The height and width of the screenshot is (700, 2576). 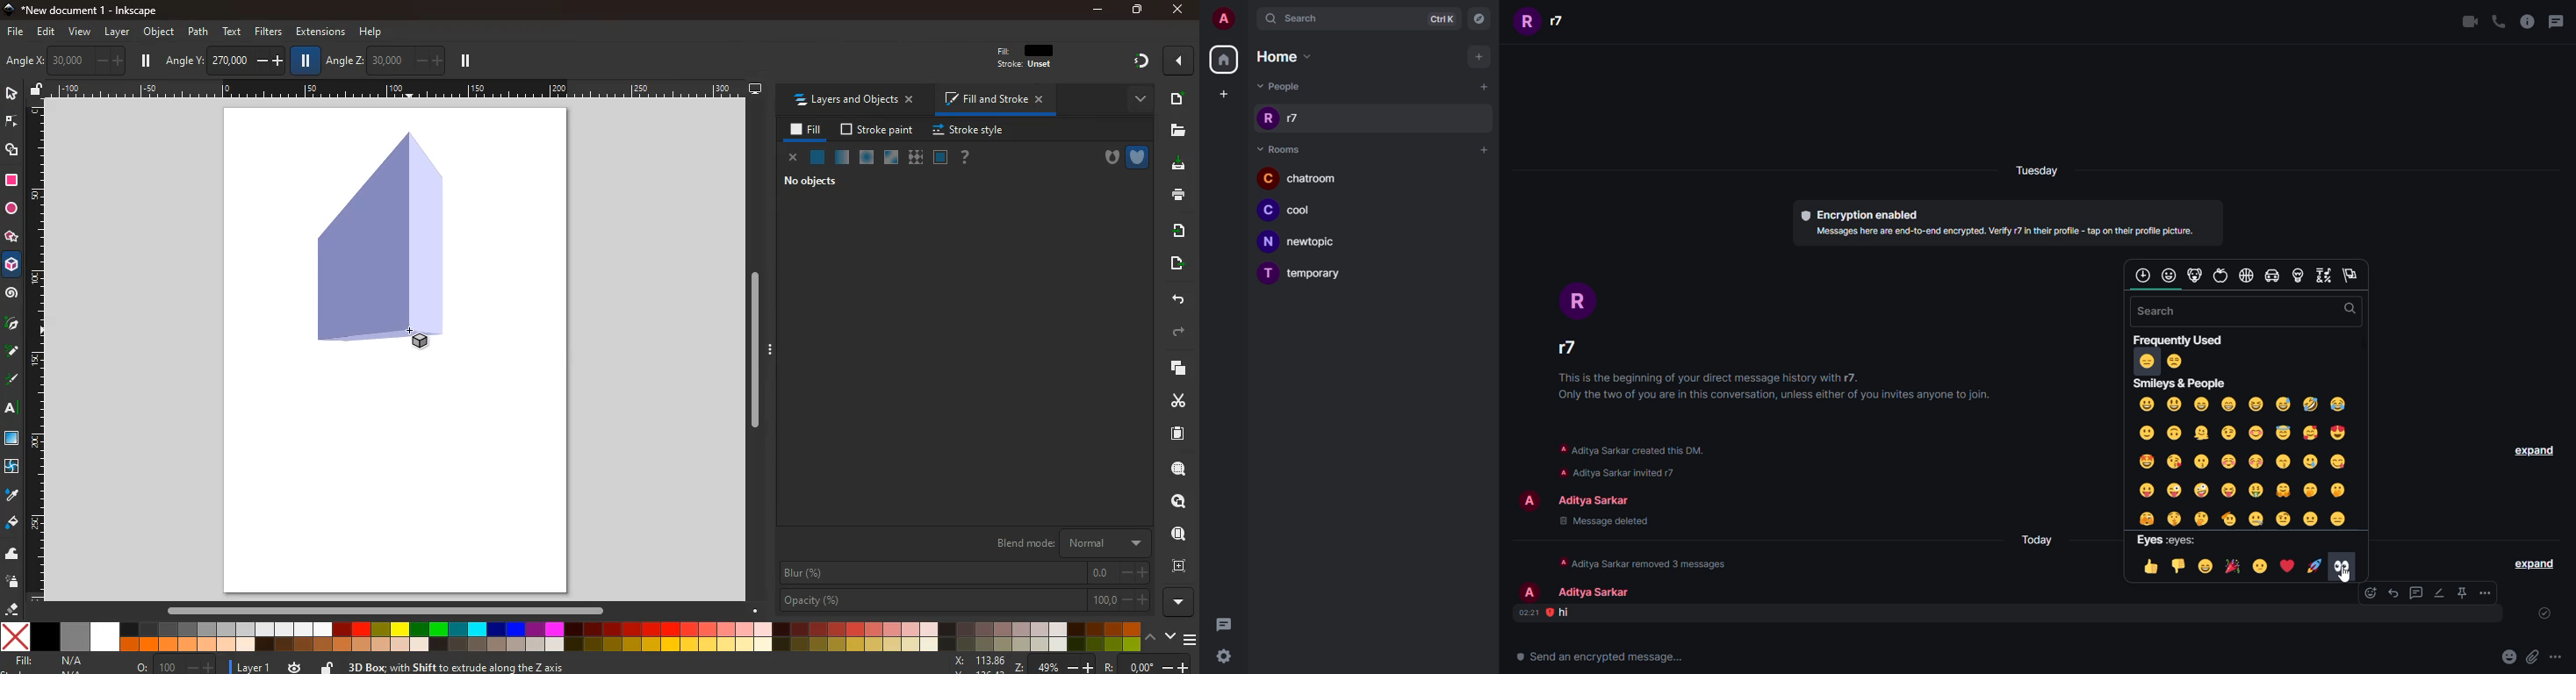 What do you see at coordinates (377, 240) in the screenshot?
I see `3d polygon` at bounding box center [377, 240].